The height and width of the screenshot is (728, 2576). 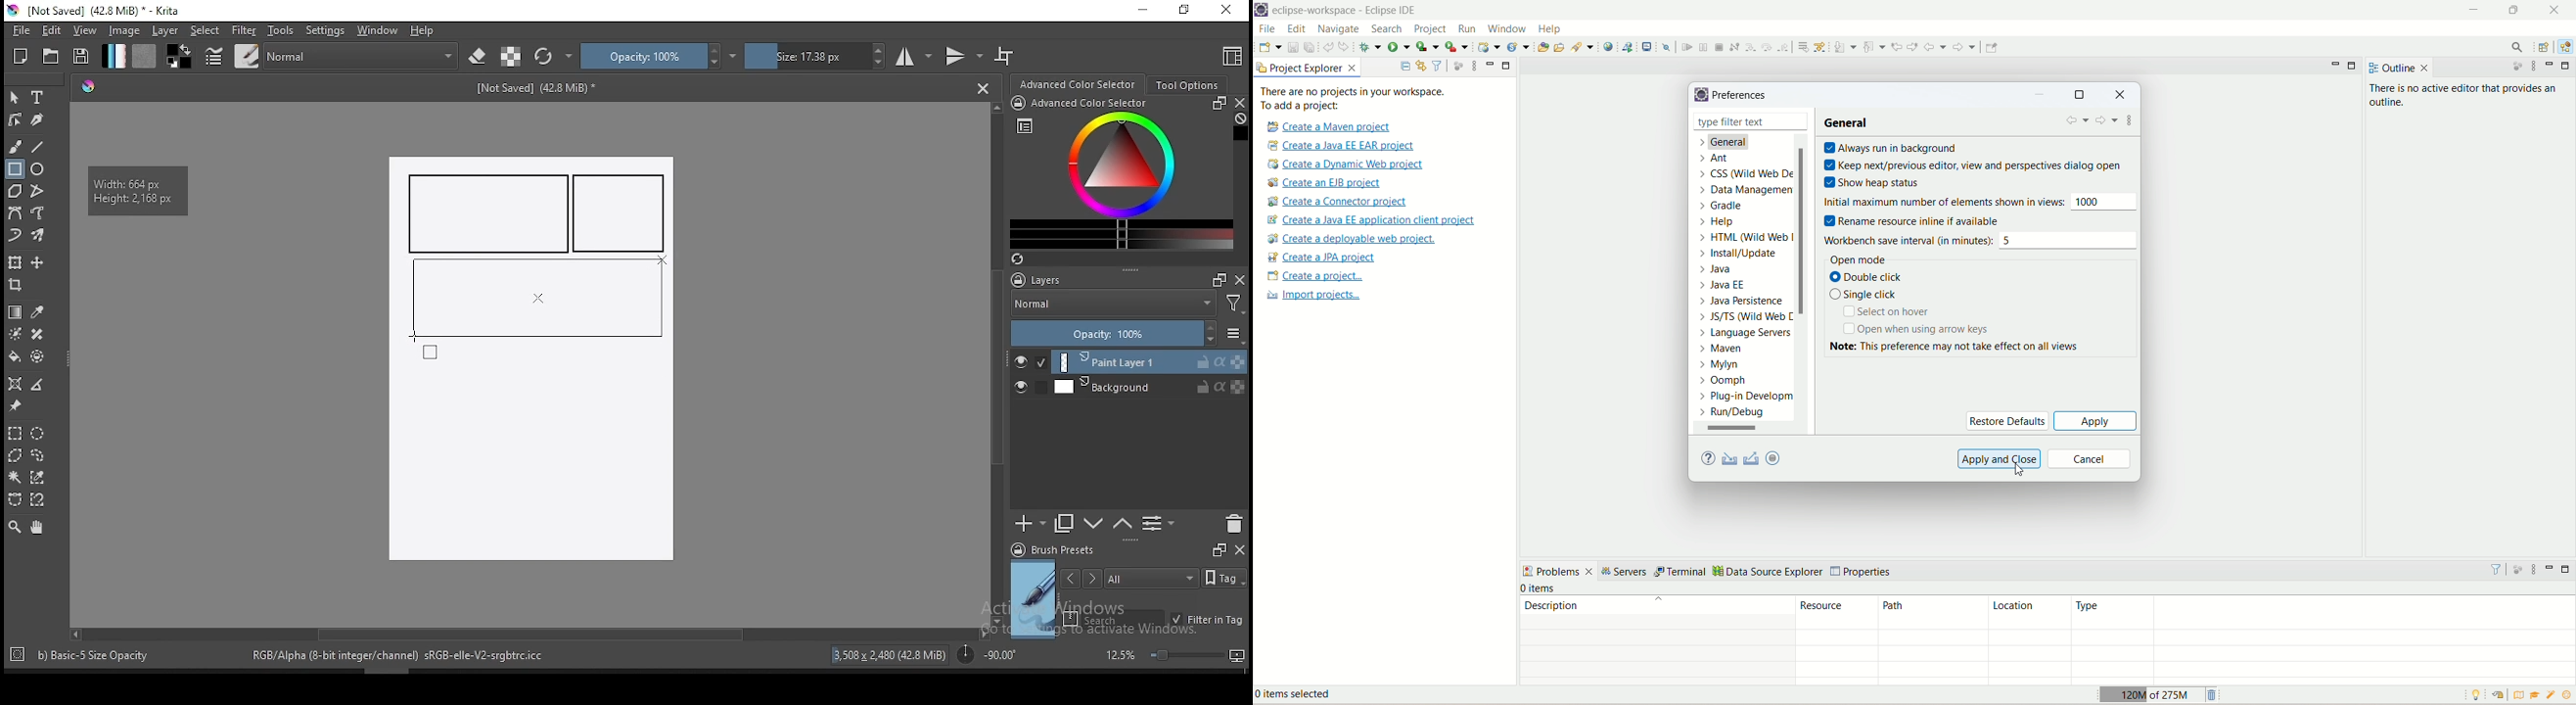 I want to click on blending mode, so click(x=362, y=56).